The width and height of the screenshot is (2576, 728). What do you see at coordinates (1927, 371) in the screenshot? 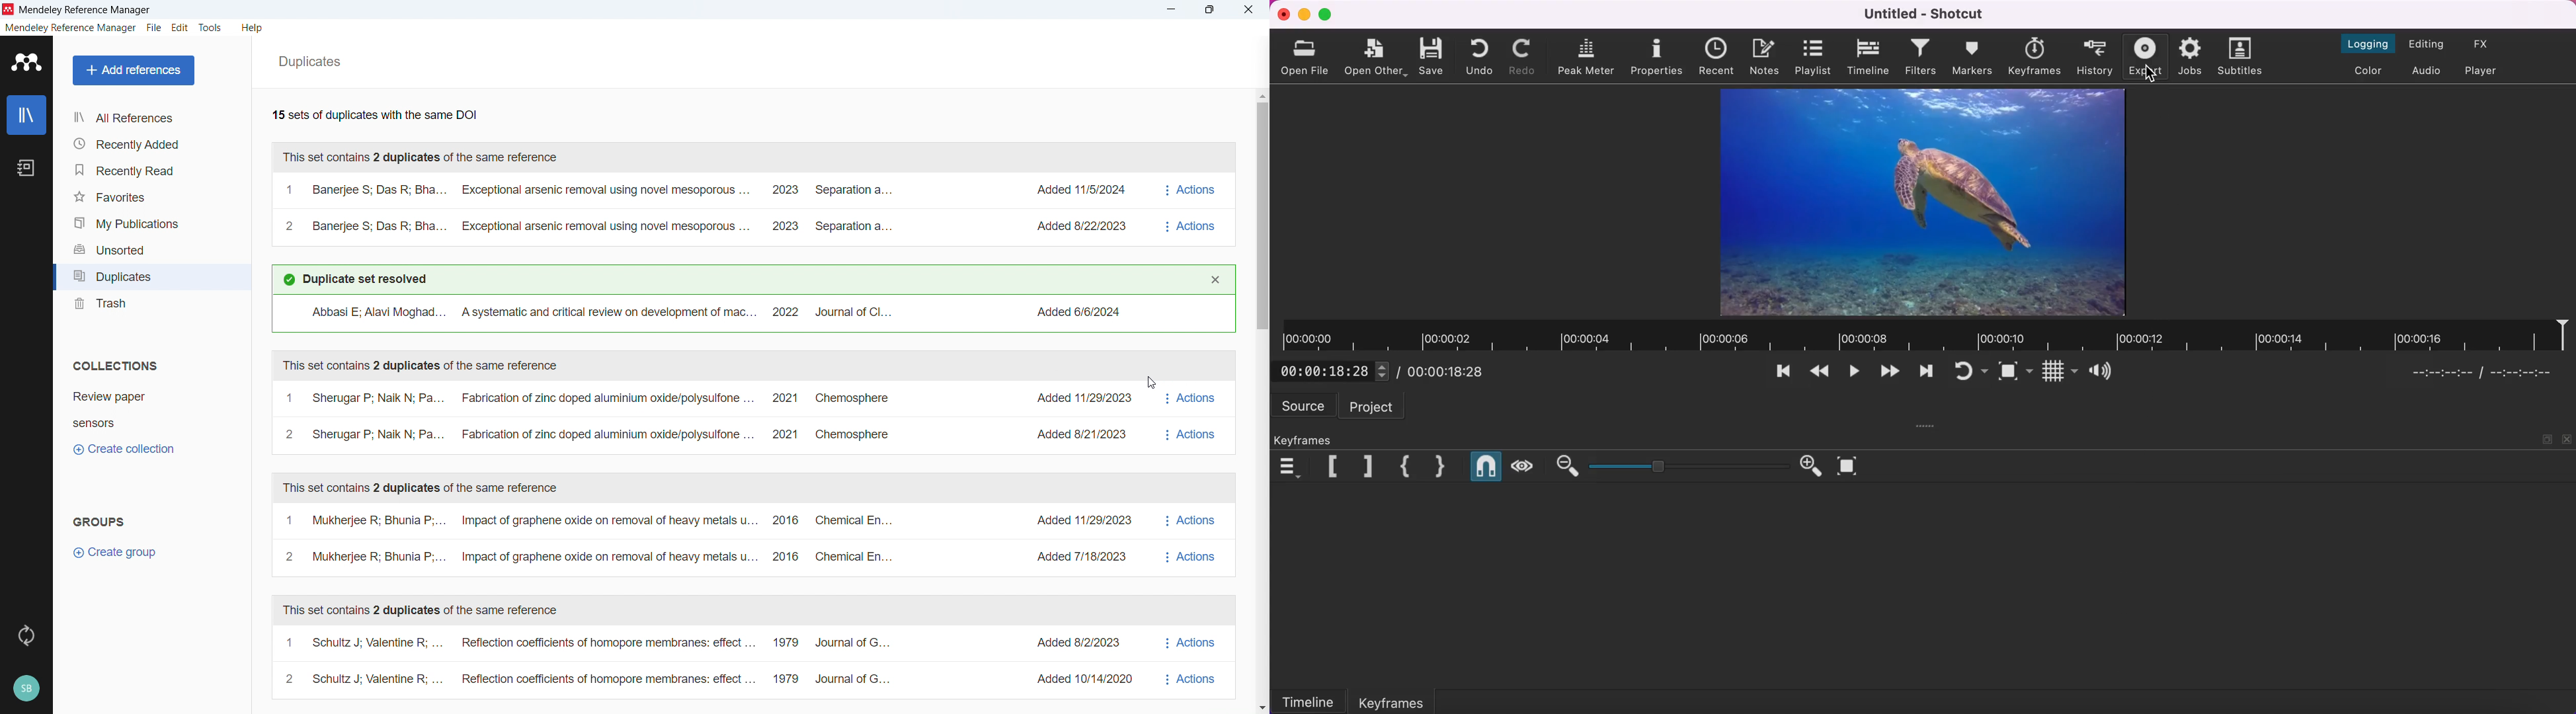
I see `play quickly forwards` at bounding box center [1927, 371].